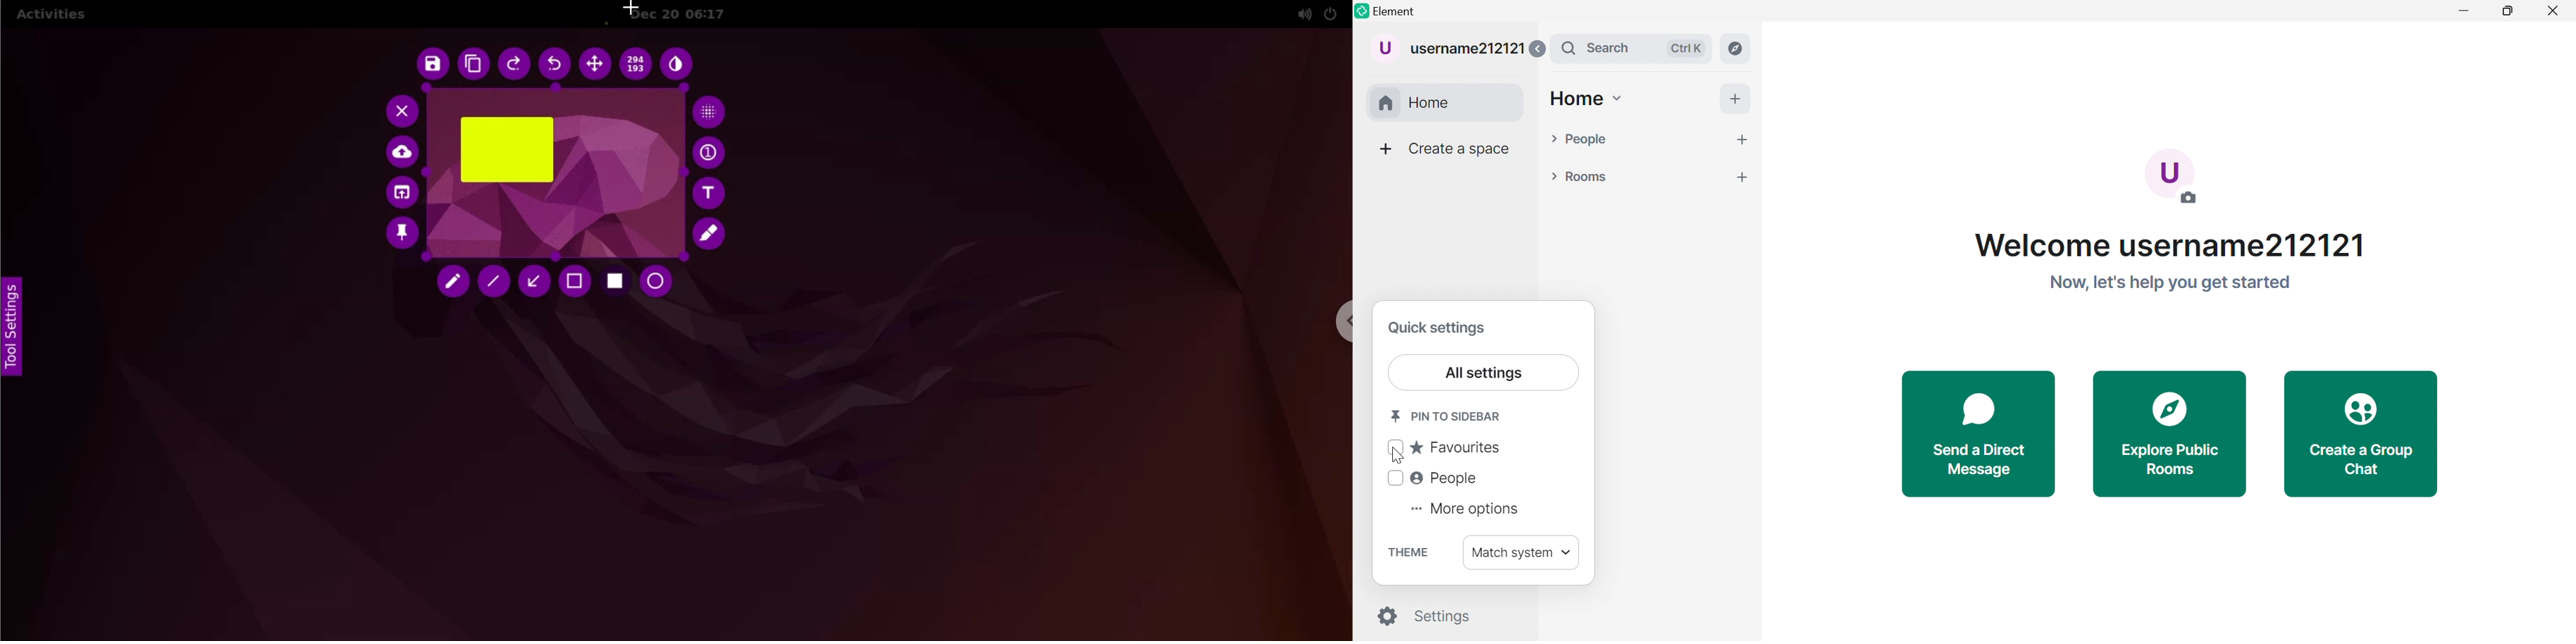  What do you see at coordinates (1737, 48) in the screenshot?
I see `Explore rooms` at bounding box center [1737, 48].